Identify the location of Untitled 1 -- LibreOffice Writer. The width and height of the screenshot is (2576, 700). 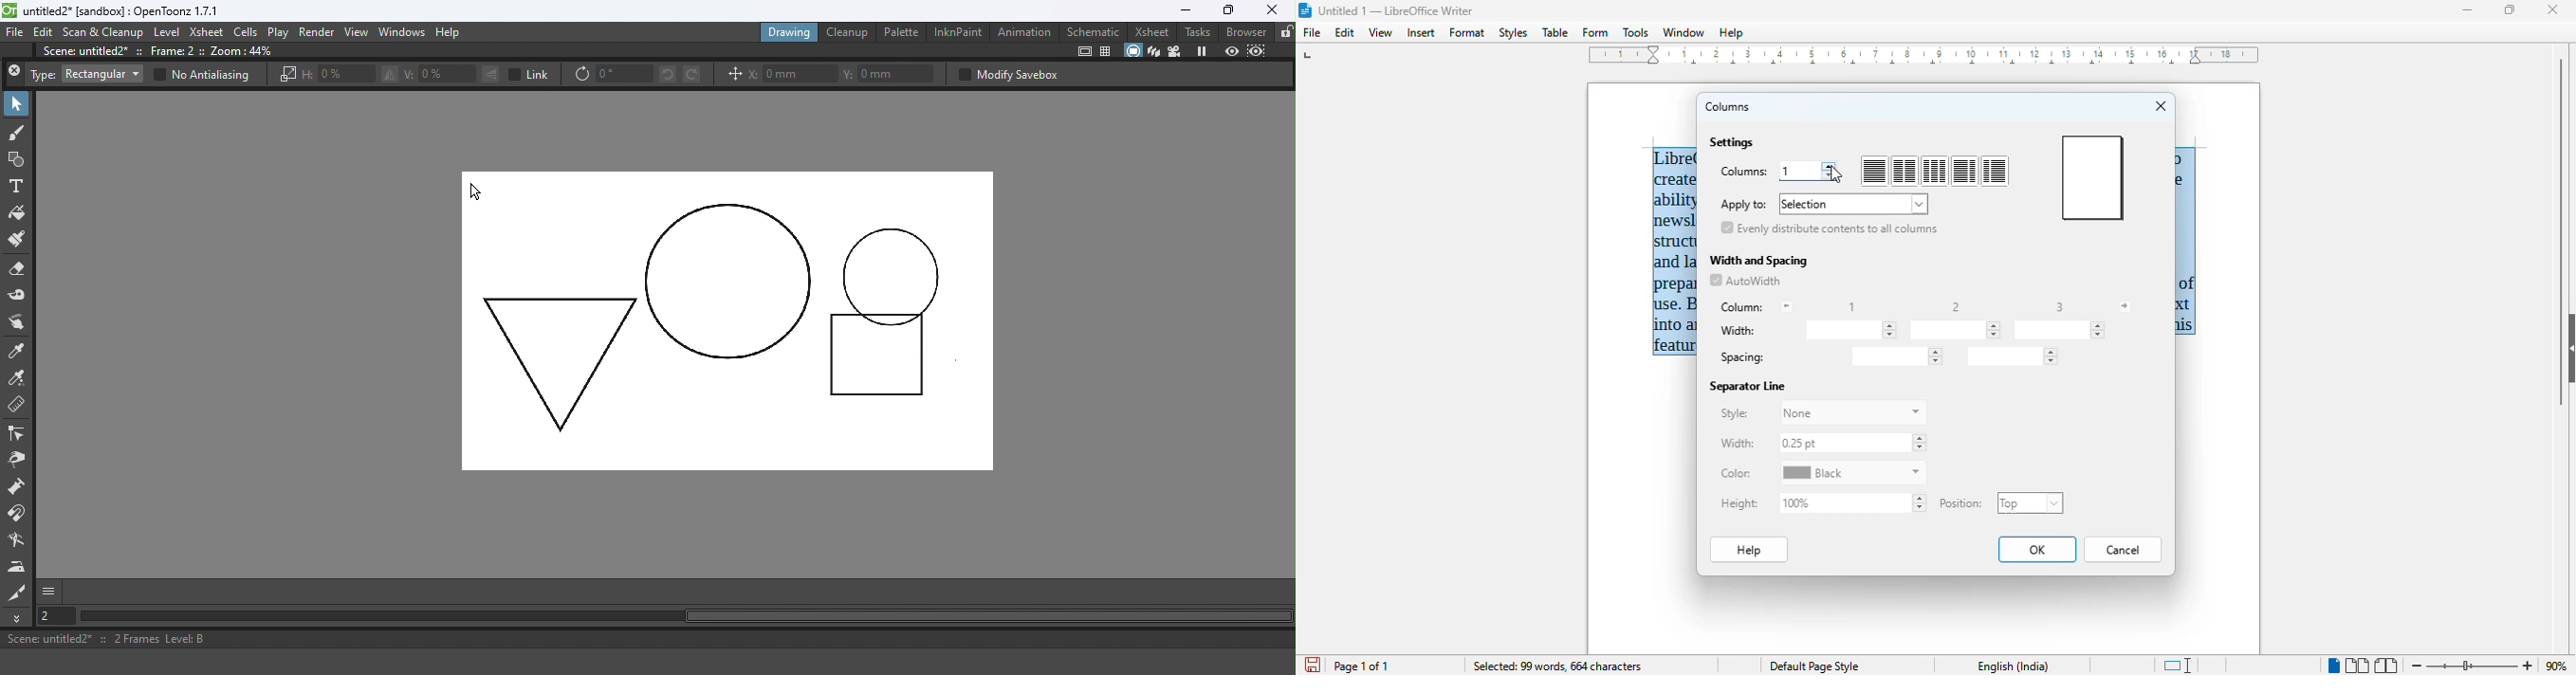
(1399, 9).